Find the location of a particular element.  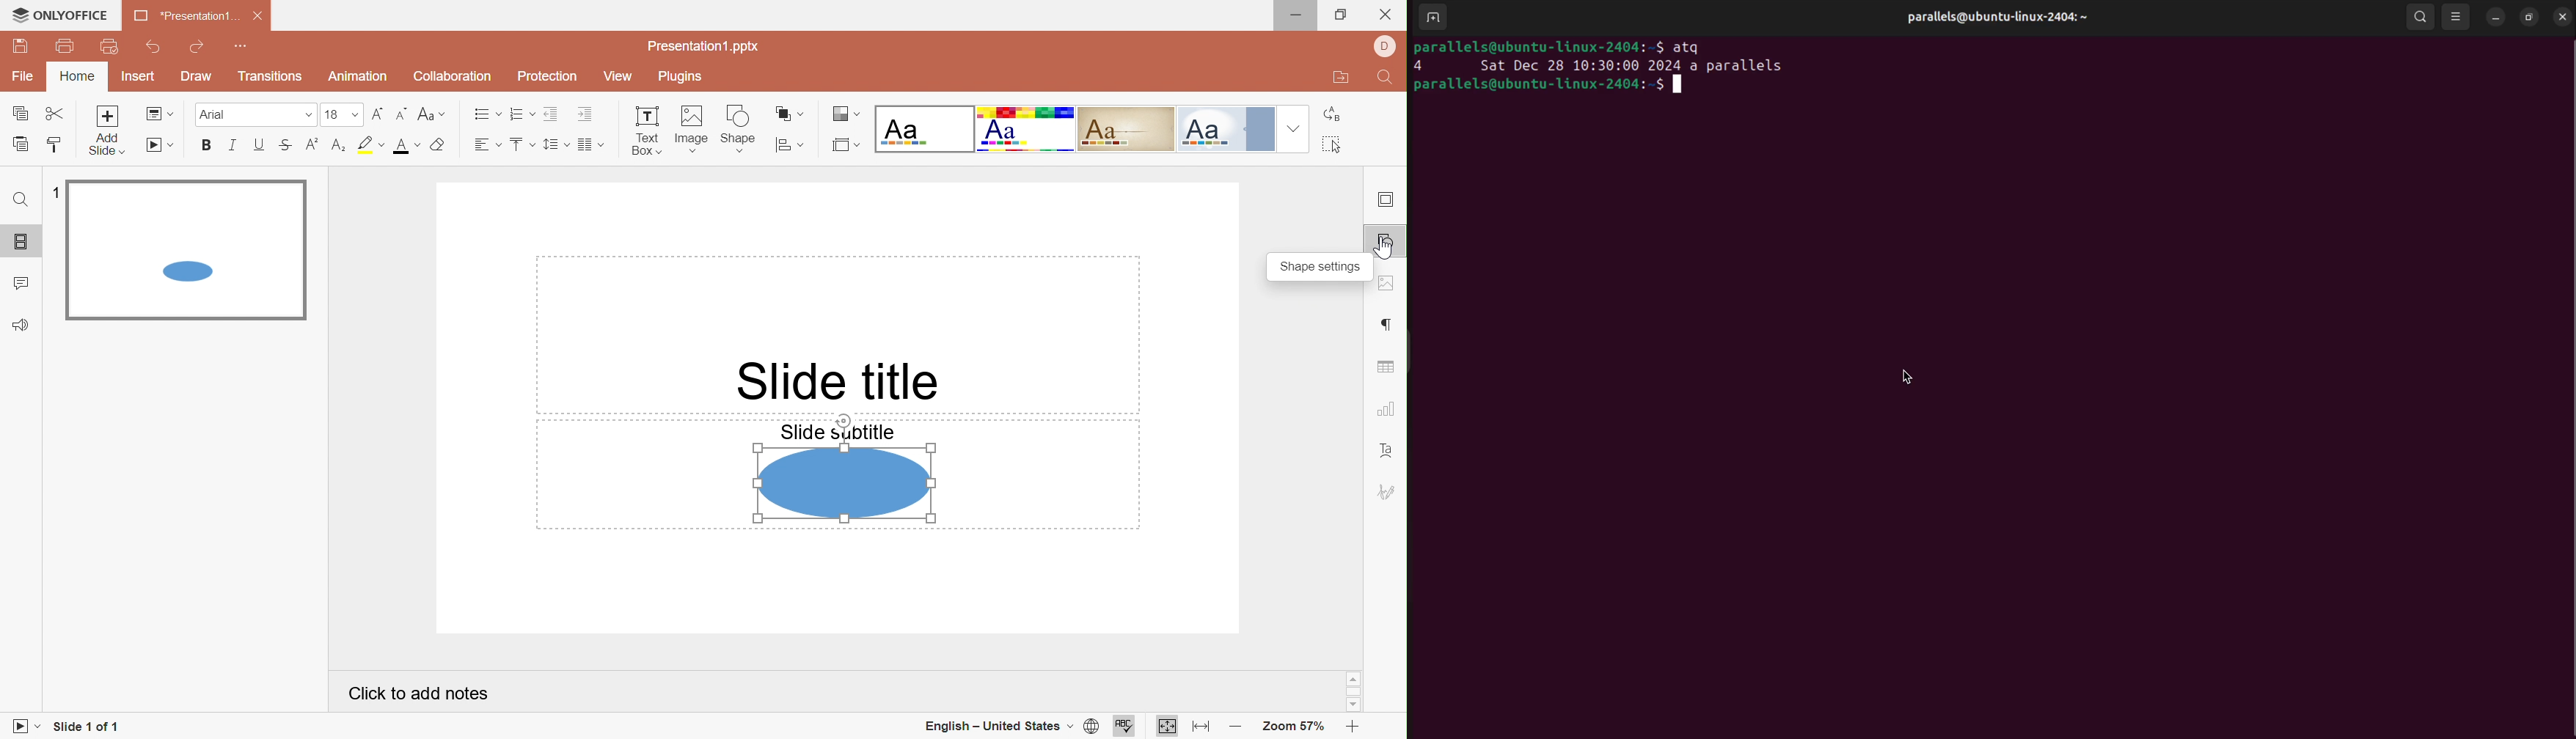

ONLYOFFICE is located at coordinates (57, 14).